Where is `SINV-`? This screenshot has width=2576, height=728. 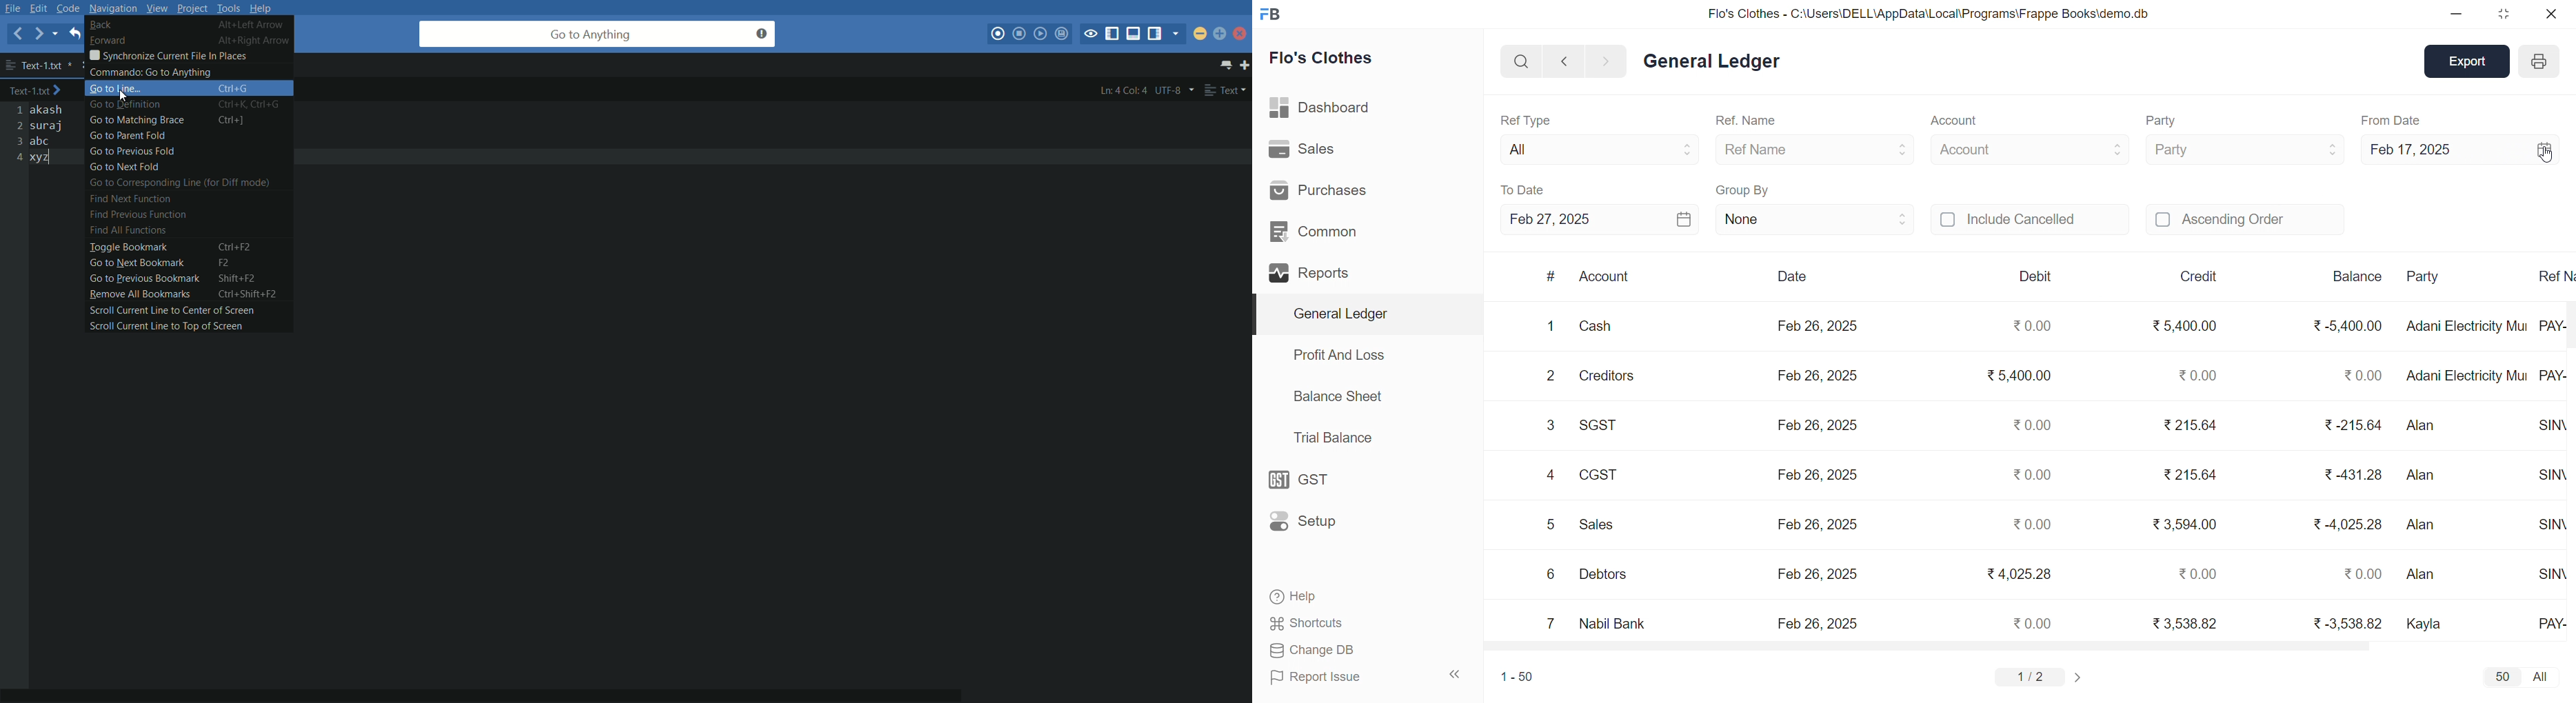
SINV- is located at coordinates (2548, 574).